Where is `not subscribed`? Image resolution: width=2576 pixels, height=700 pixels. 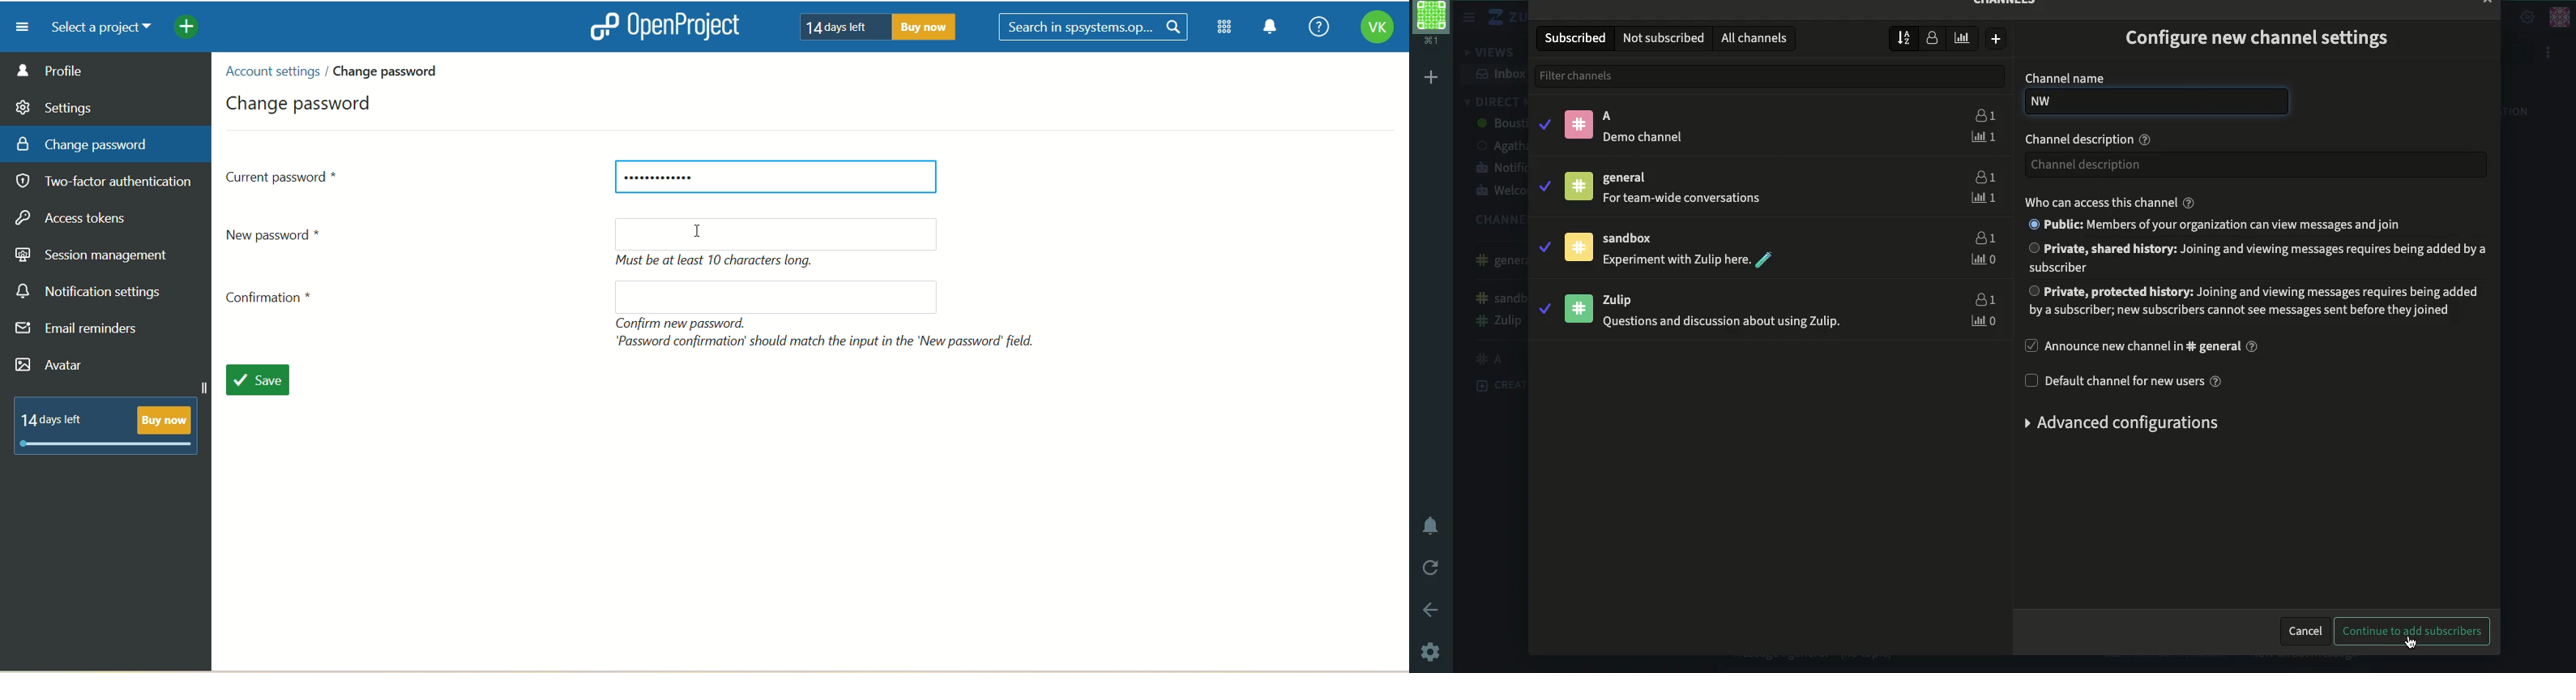
not subscribed is located at coordinates (1666, 38).